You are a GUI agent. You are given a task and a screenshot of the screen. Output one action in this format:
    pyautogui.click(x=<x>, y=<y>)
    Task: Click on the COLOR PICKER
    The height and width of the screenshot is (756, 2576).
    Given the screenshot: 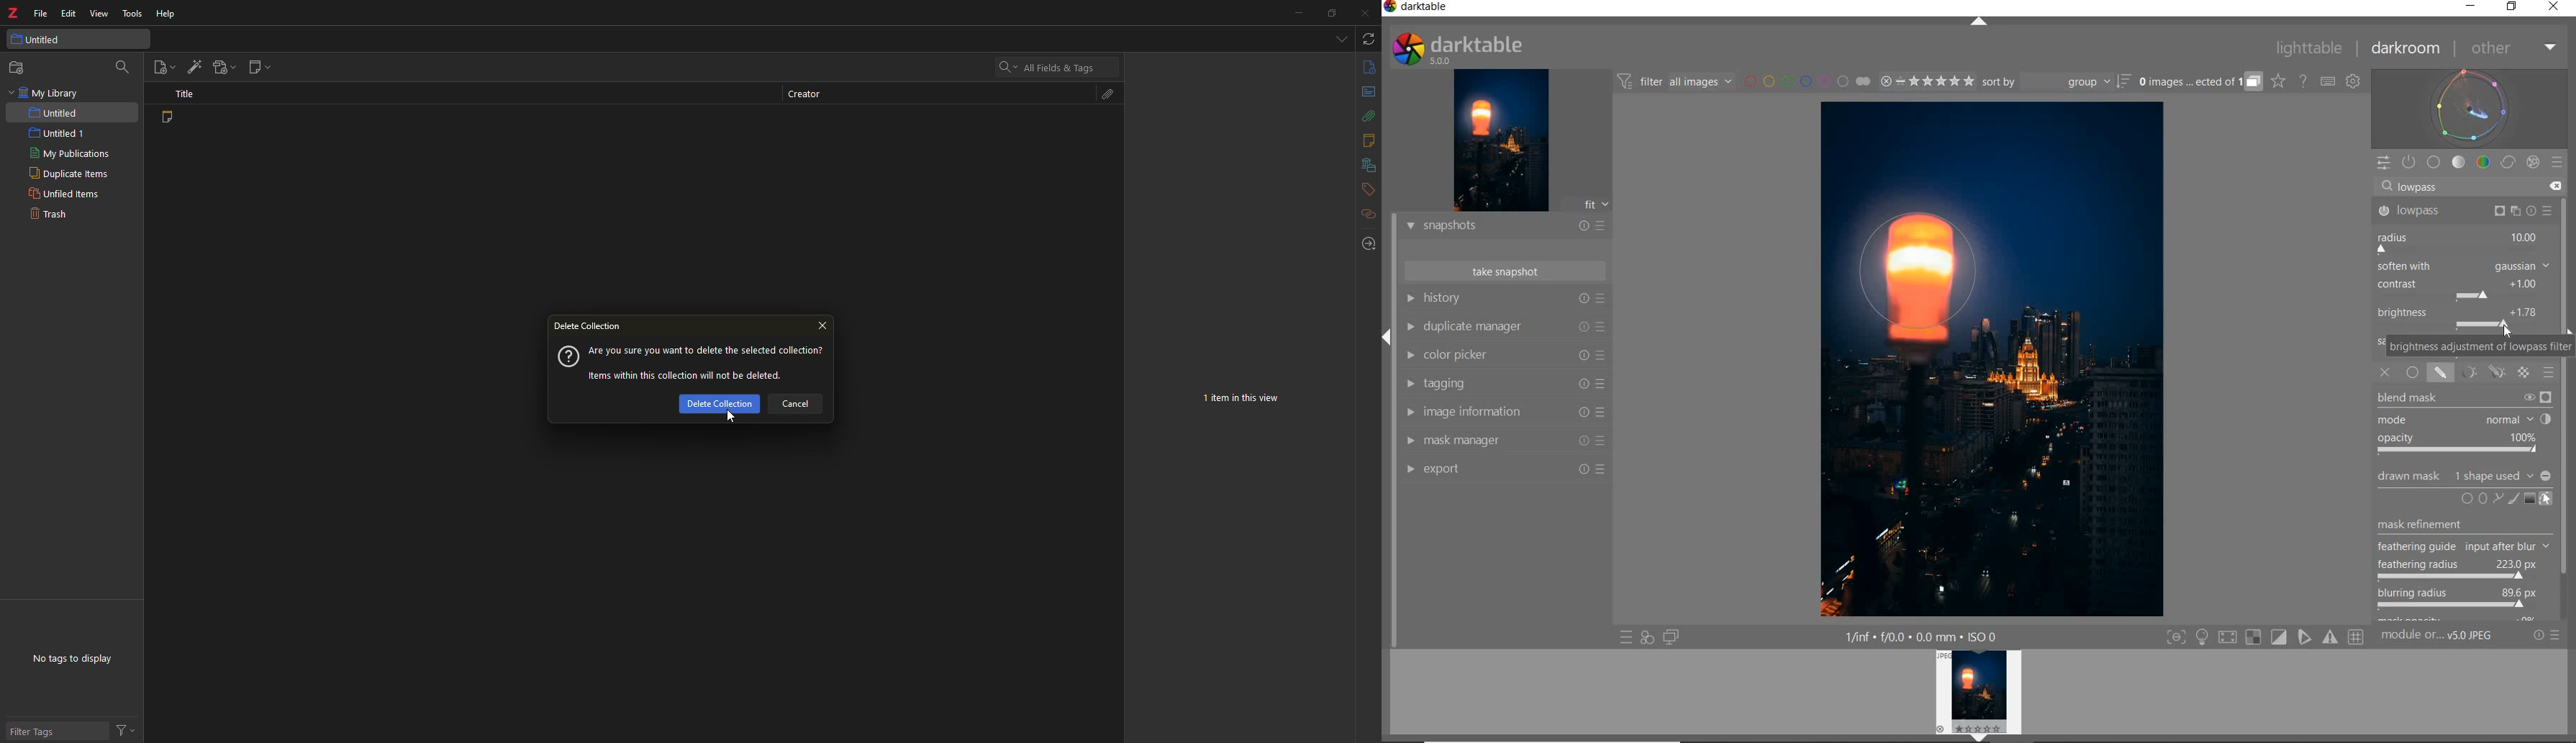 What is the action you would take?
    pyautogui.click(x=1506, y=356)
    